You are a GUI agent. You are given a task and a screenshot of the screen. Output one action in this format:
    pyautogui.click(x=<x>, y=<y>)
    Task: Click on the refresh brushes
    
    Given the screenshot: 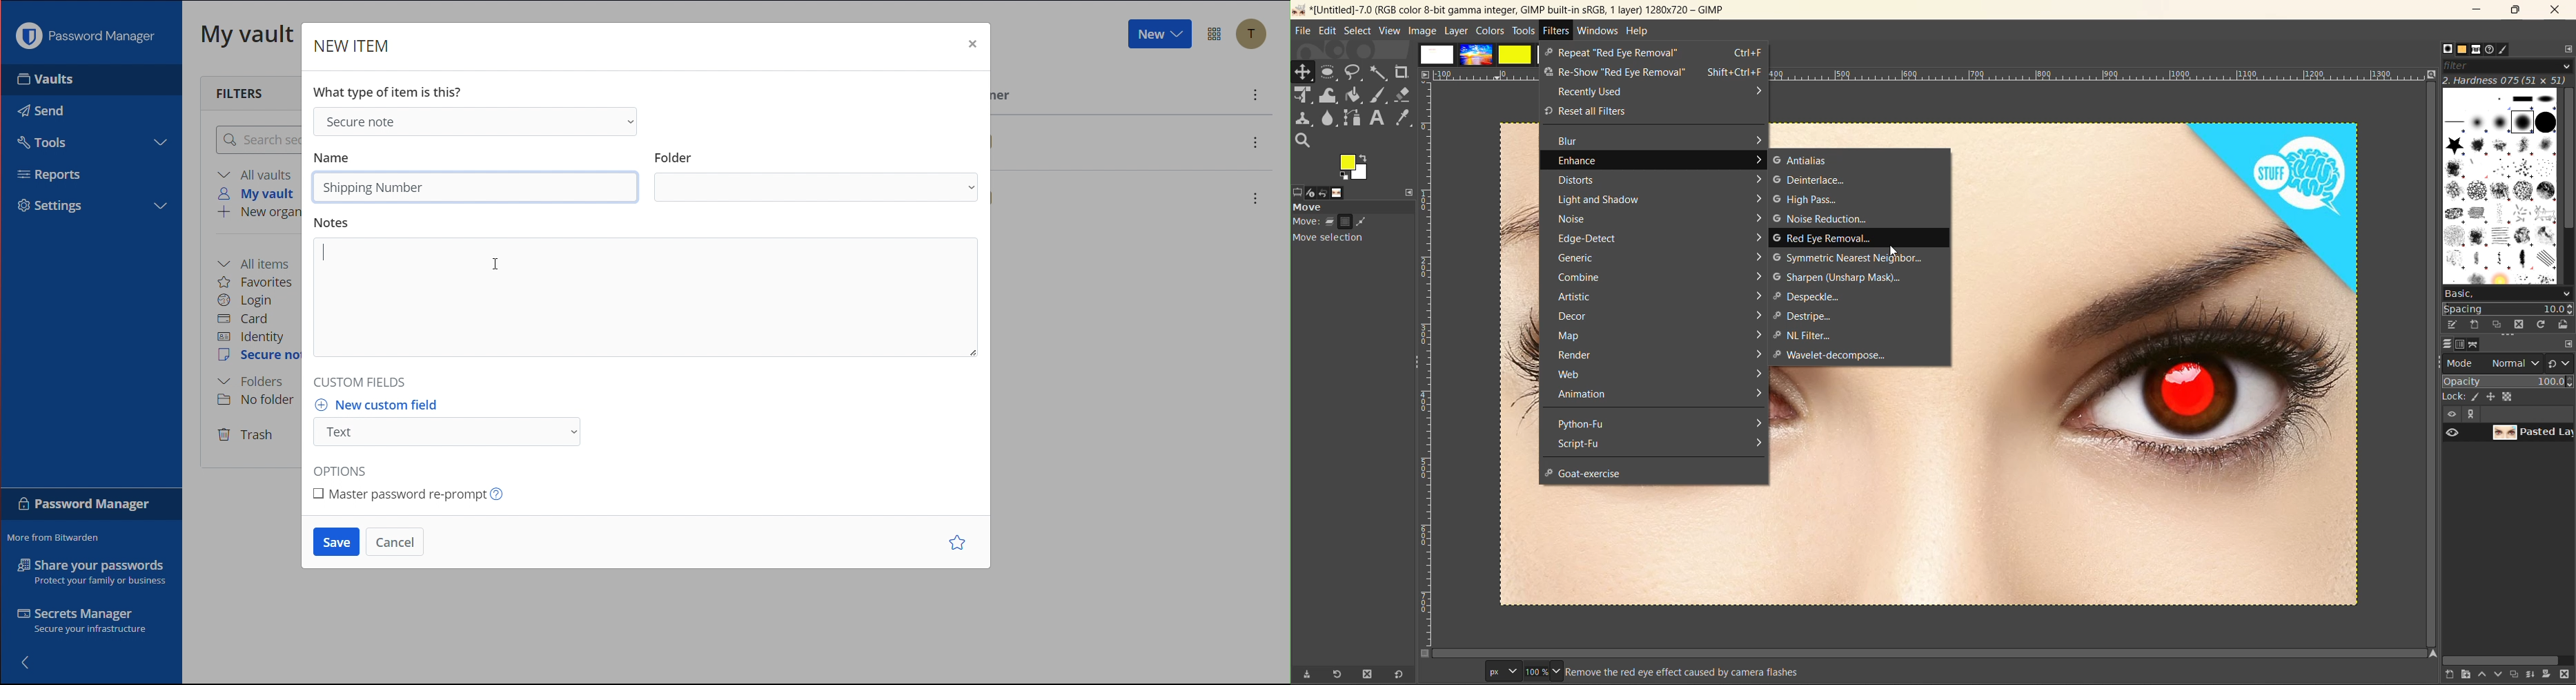 What is the action you would take?
    pyautogui.click(x=2541, y=326)
    